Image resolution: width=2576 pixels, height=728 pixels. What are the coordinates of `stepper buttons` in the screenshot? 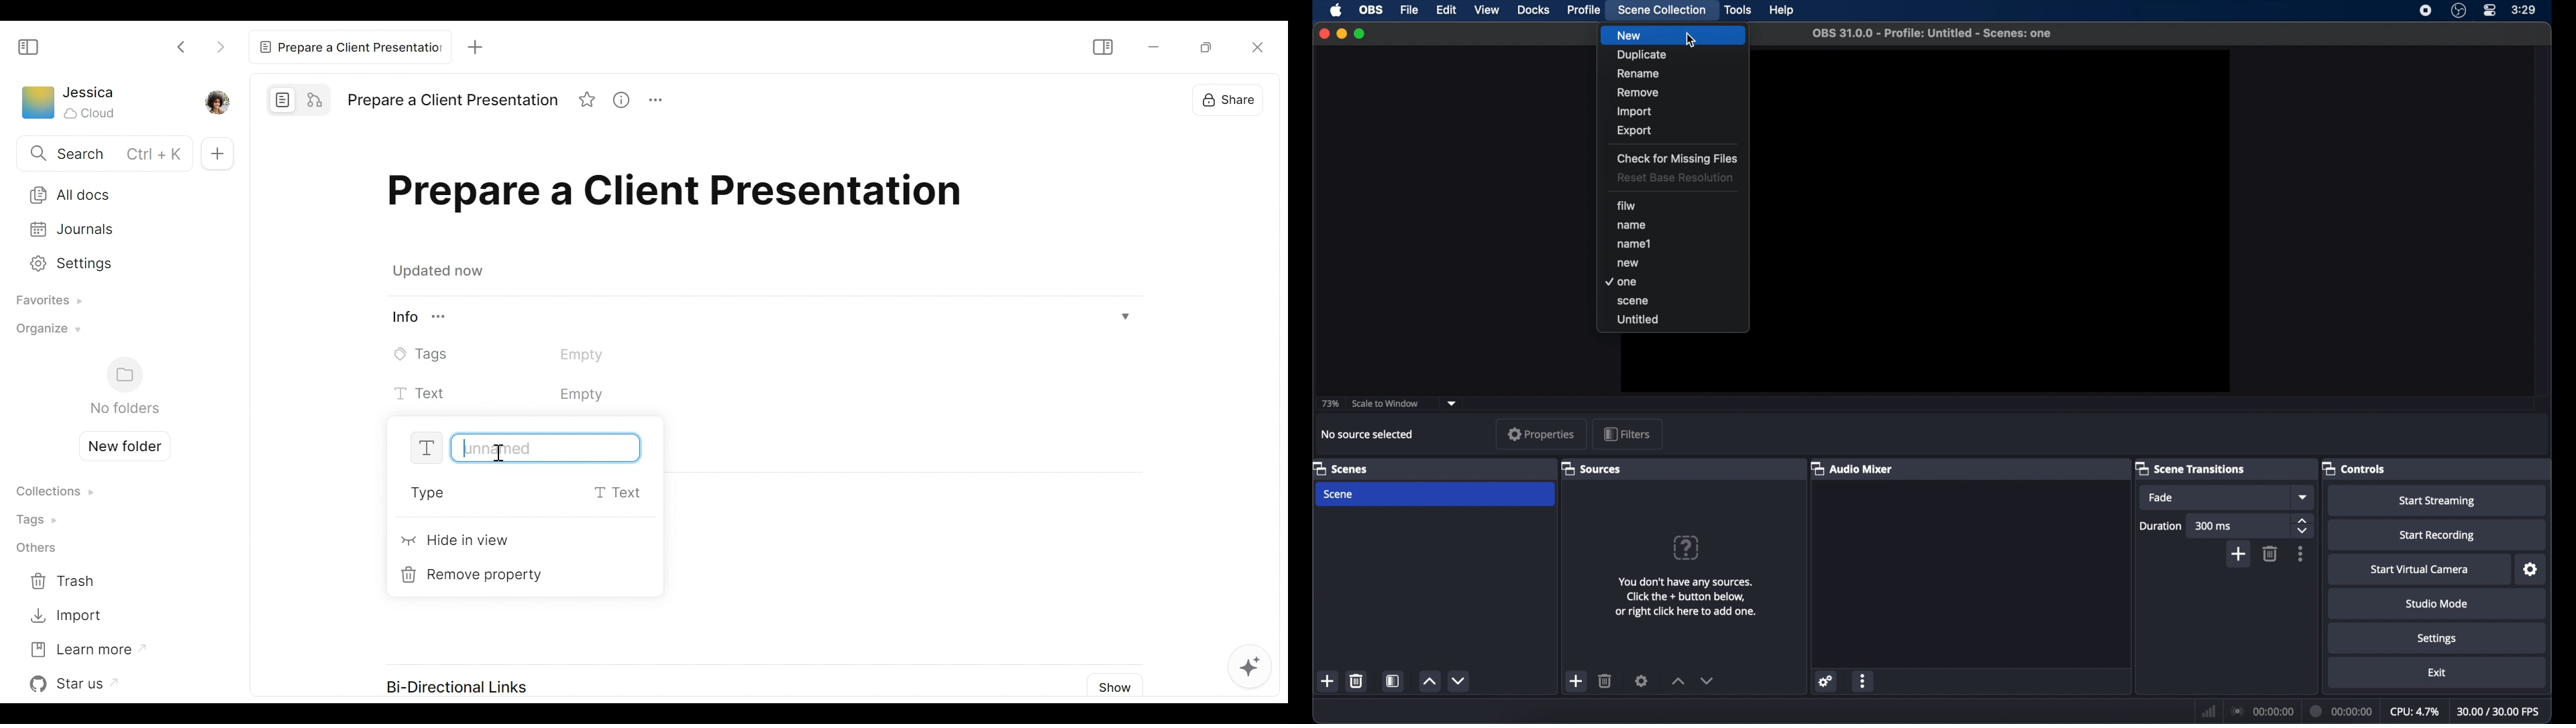 It's located at (2302, 526).